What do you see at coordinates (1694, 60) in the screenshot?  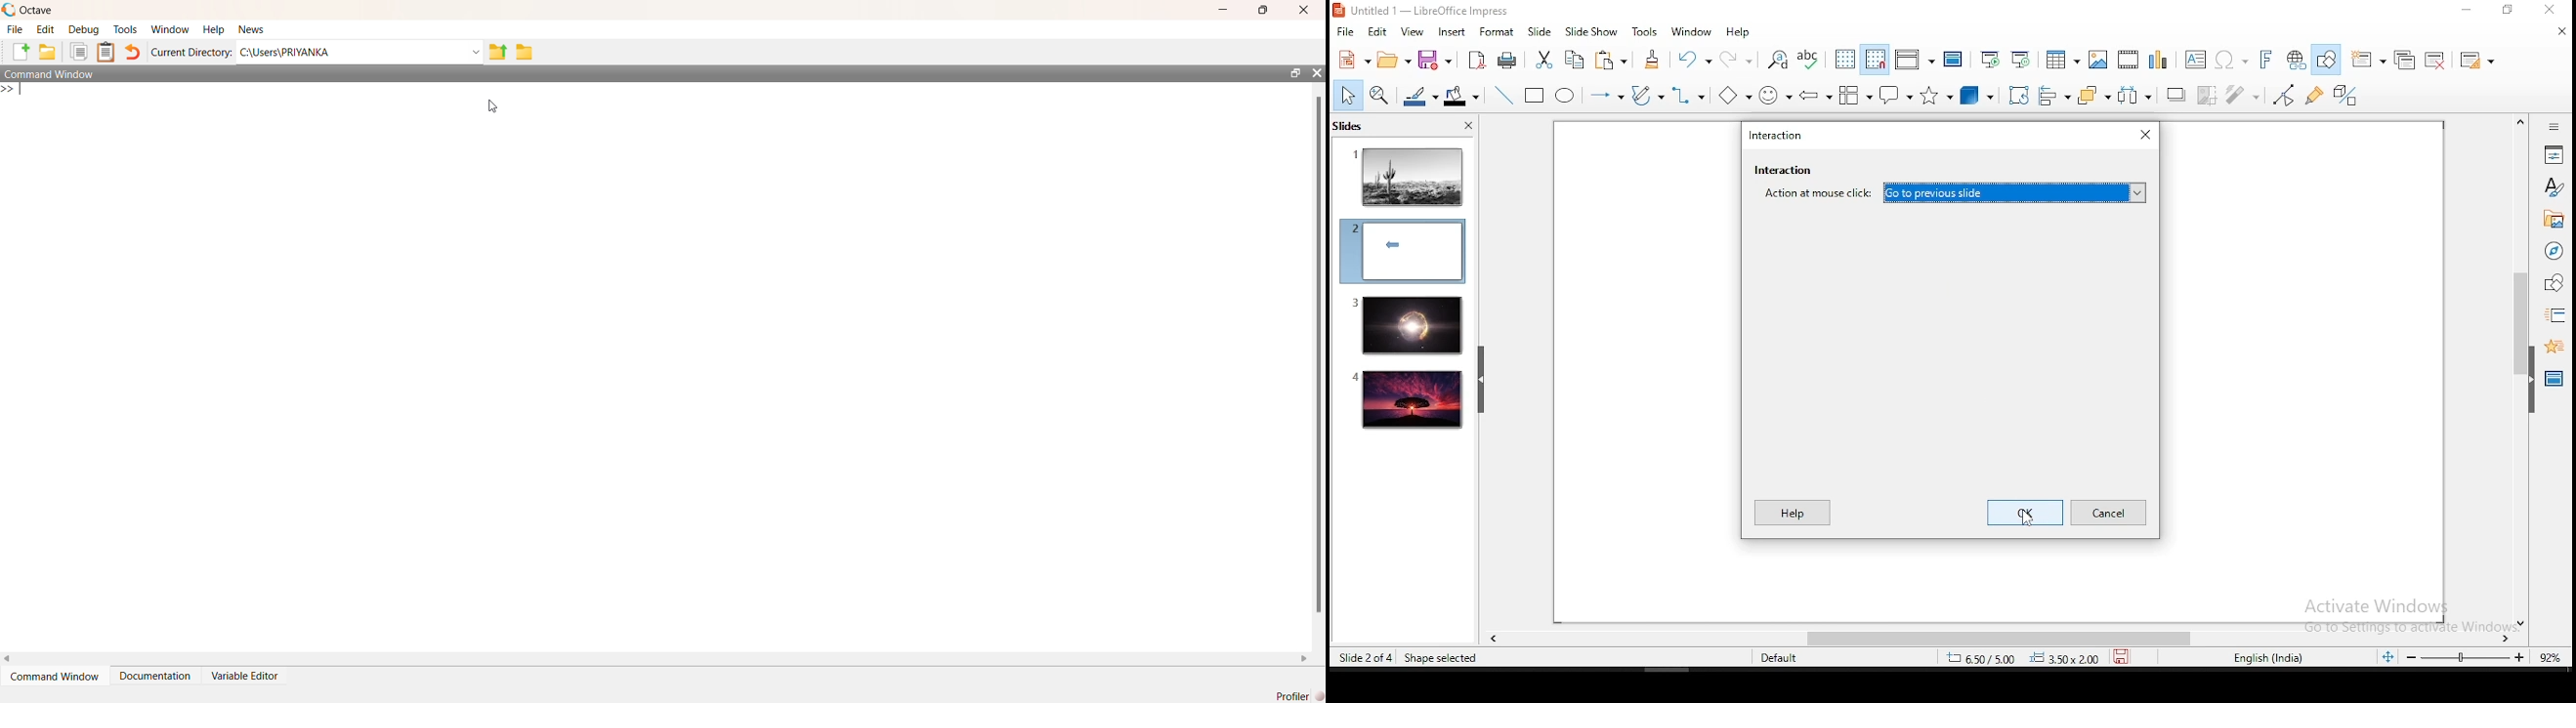 I see `undo` at bounding box center [1694, 60].